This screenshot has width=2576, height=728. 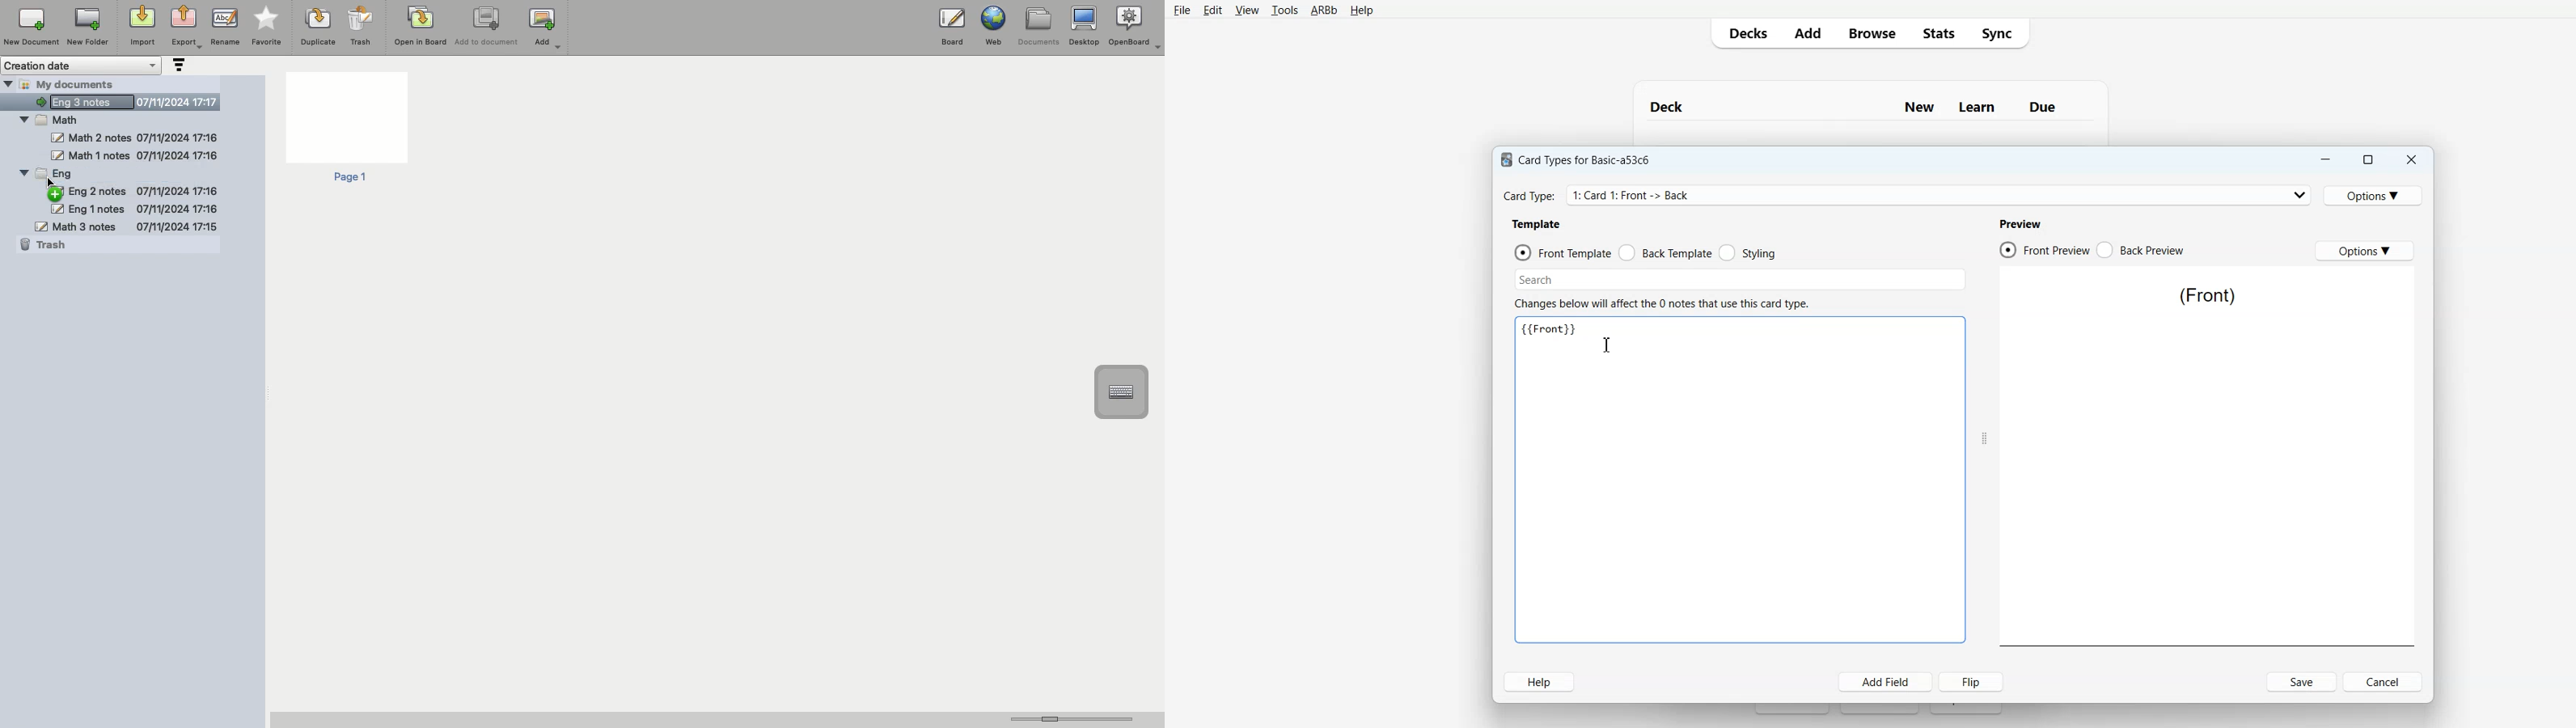 What do you see at coordinates (2324, 160) in the screenshot?
I see `Minimize` at bounding box center [2324, 160].